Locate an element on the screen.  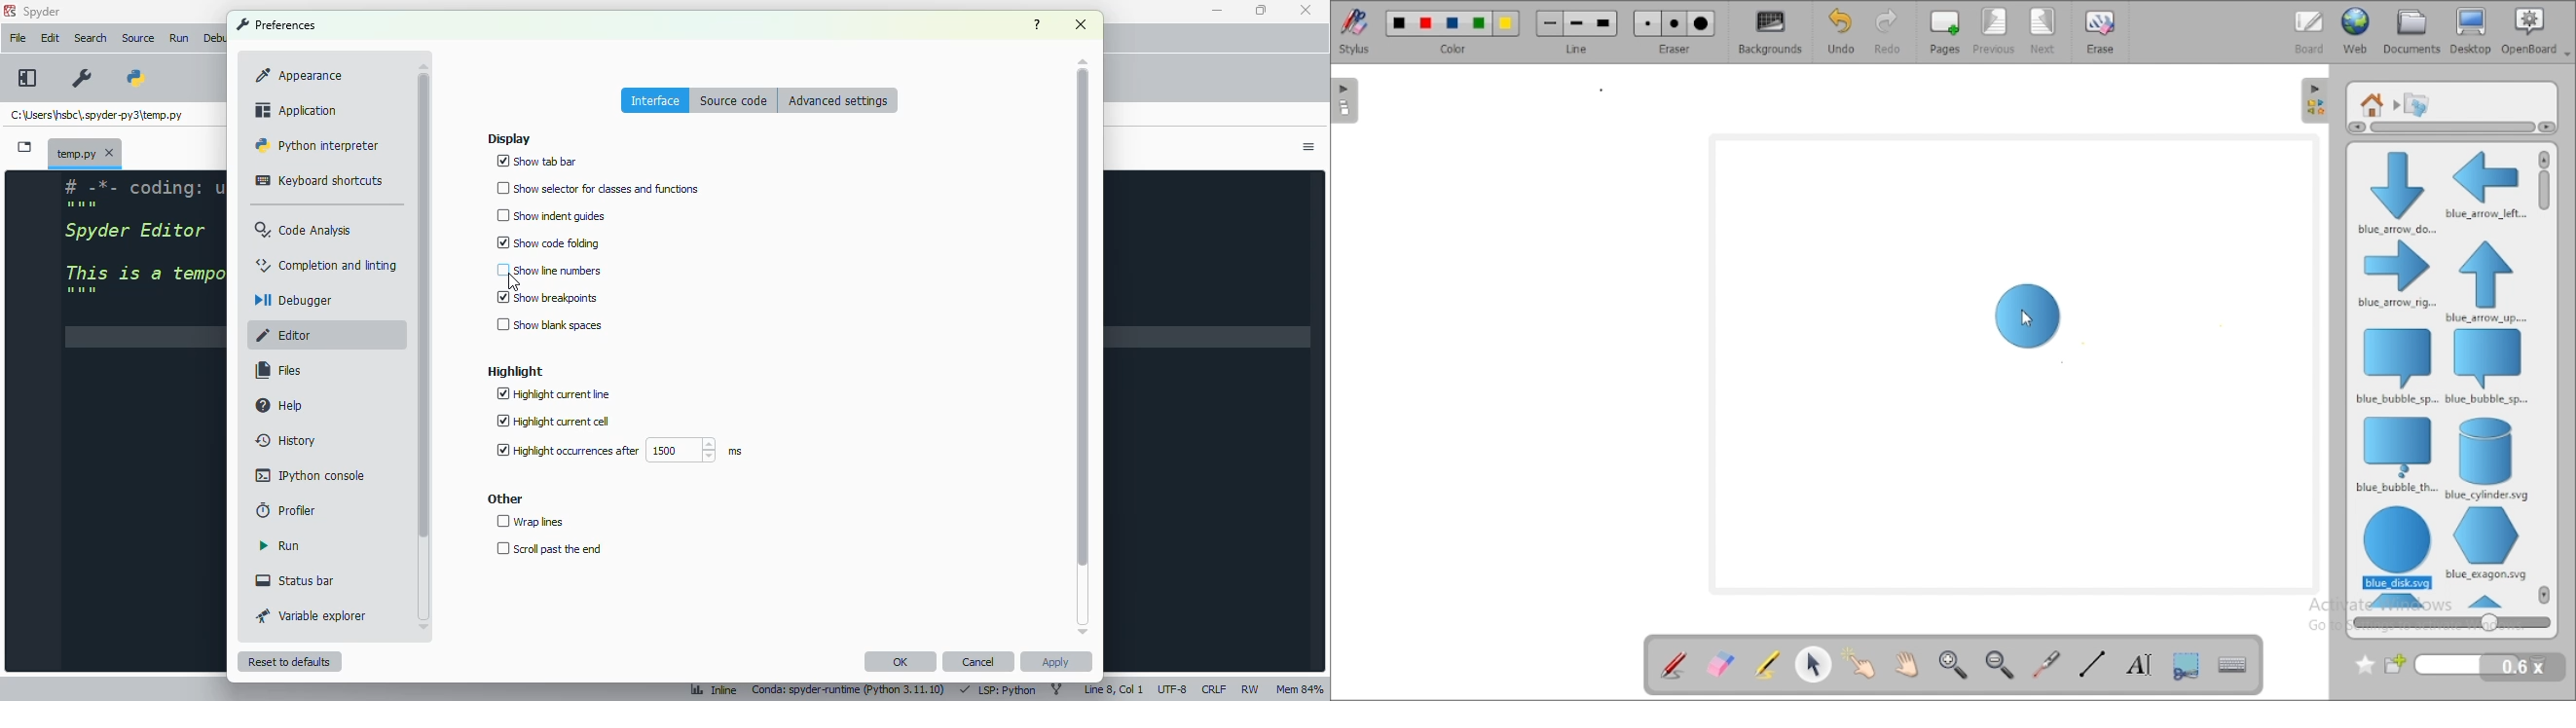
show blank spaces is located at coordinates (548, 326).